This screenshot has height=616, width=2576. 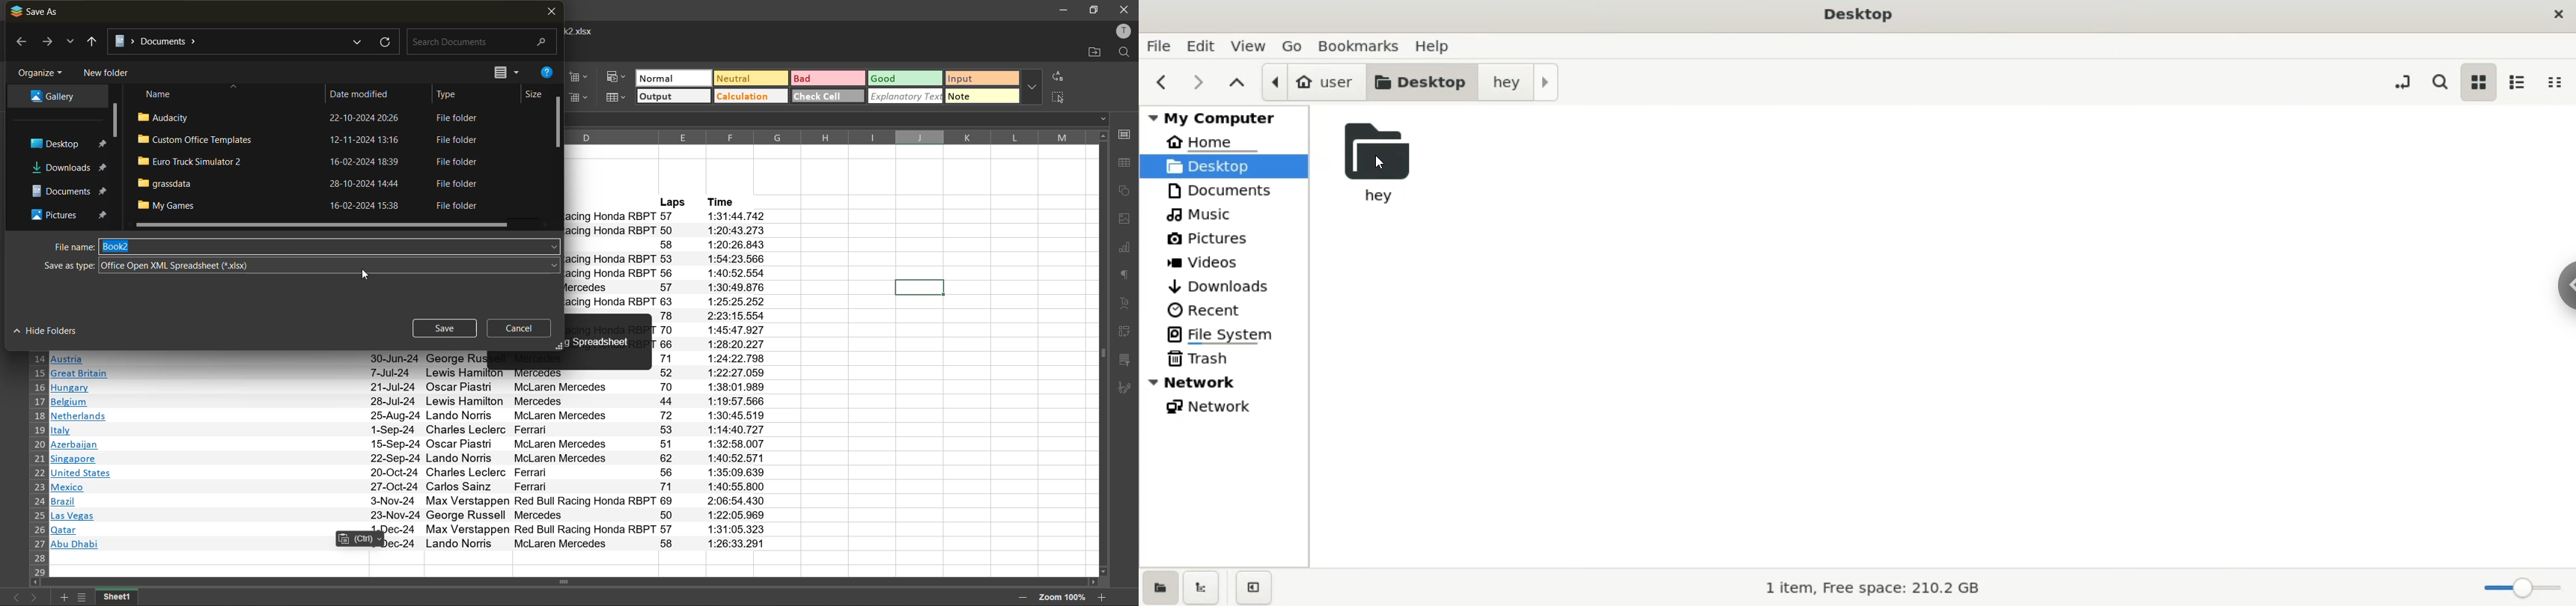 What do you see at coordinates (1094, 10) in the screenshot?
I see `restore down` at bounding box center [1094, 10].